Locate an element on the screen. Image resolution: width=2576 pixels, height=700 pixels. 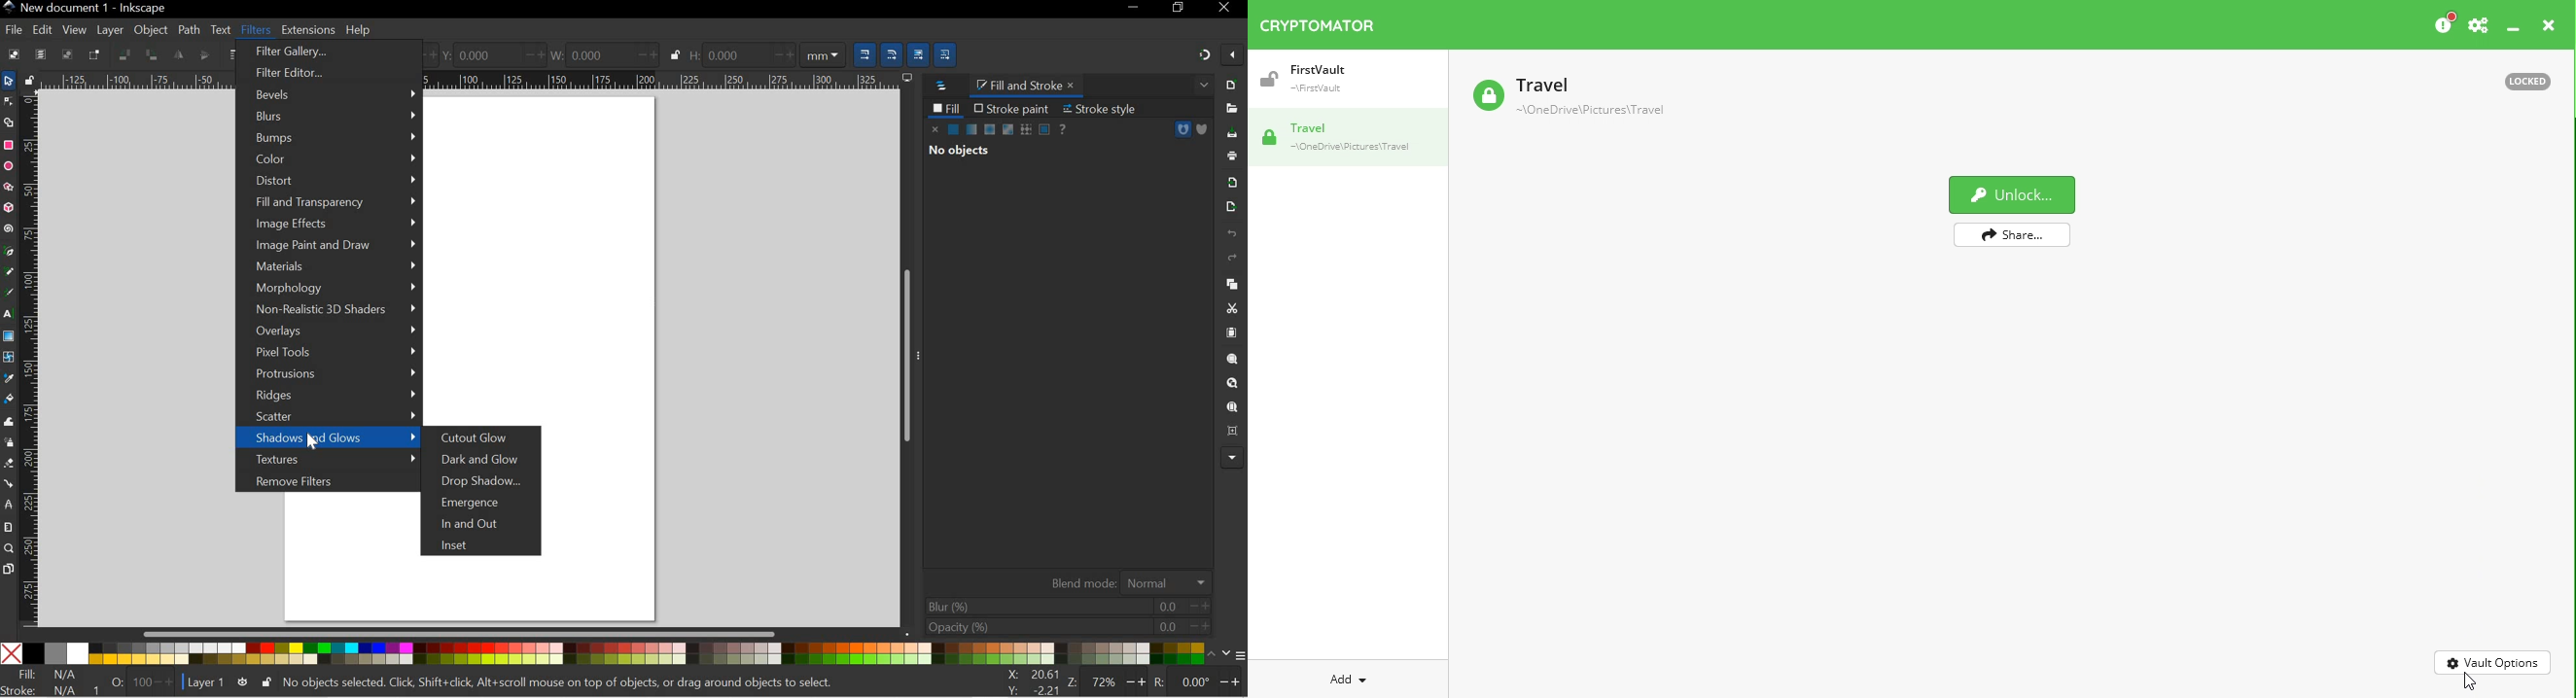
FILE NAME is located at coordinates (85, 8).